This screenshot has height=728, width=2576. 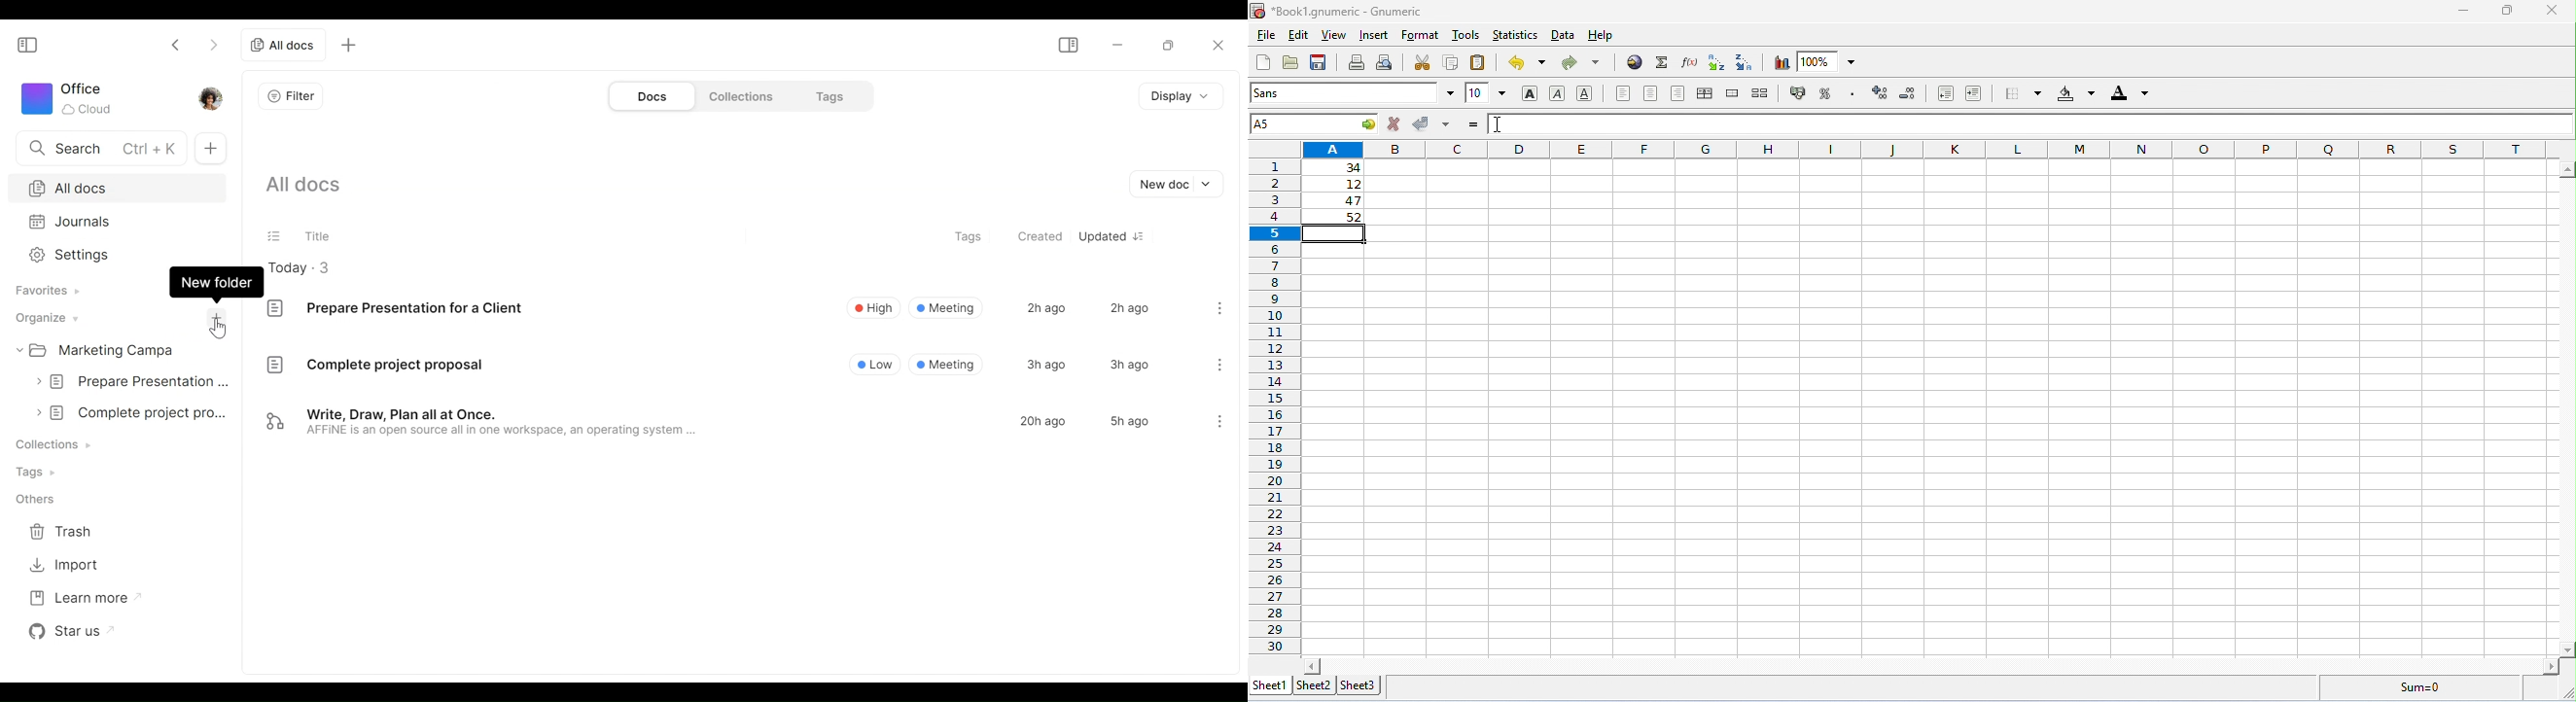 I want to click on Low, so click(x=876, y=363).